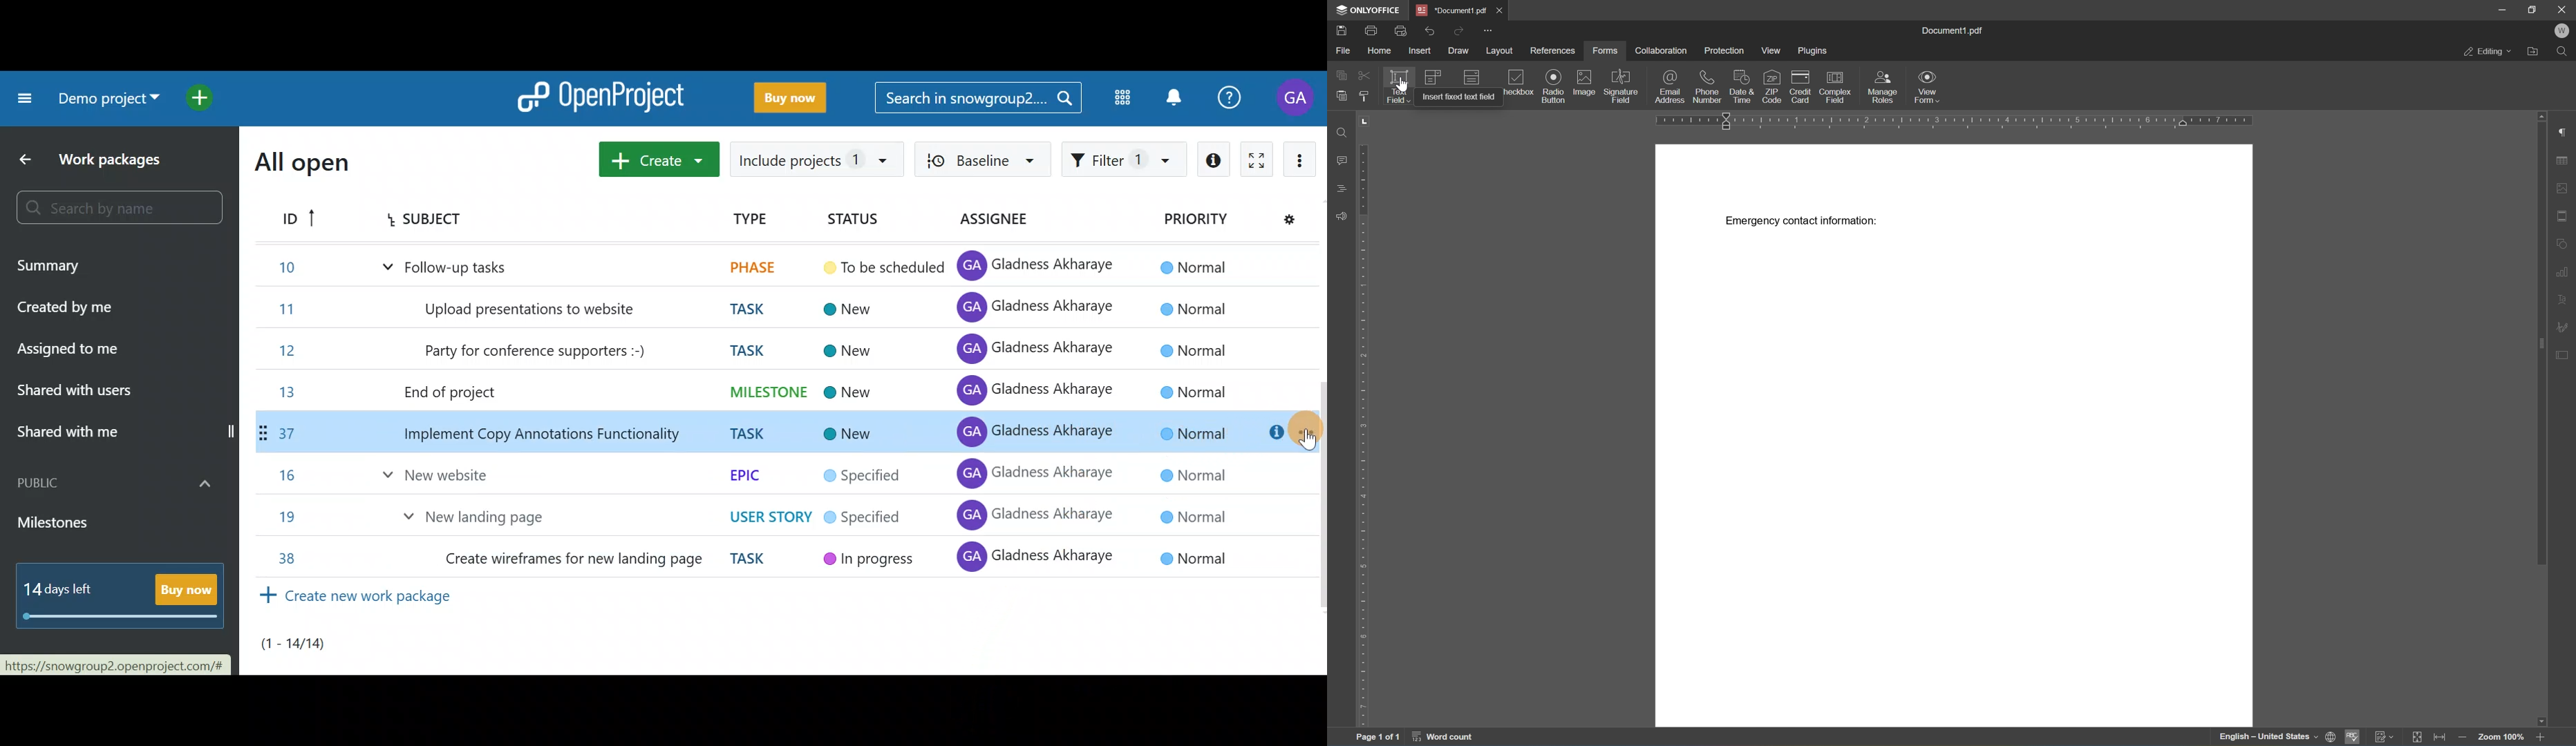  Describe the element at coordinates (1340, 217) in the screenshot. I see `feedback and support` at that location.